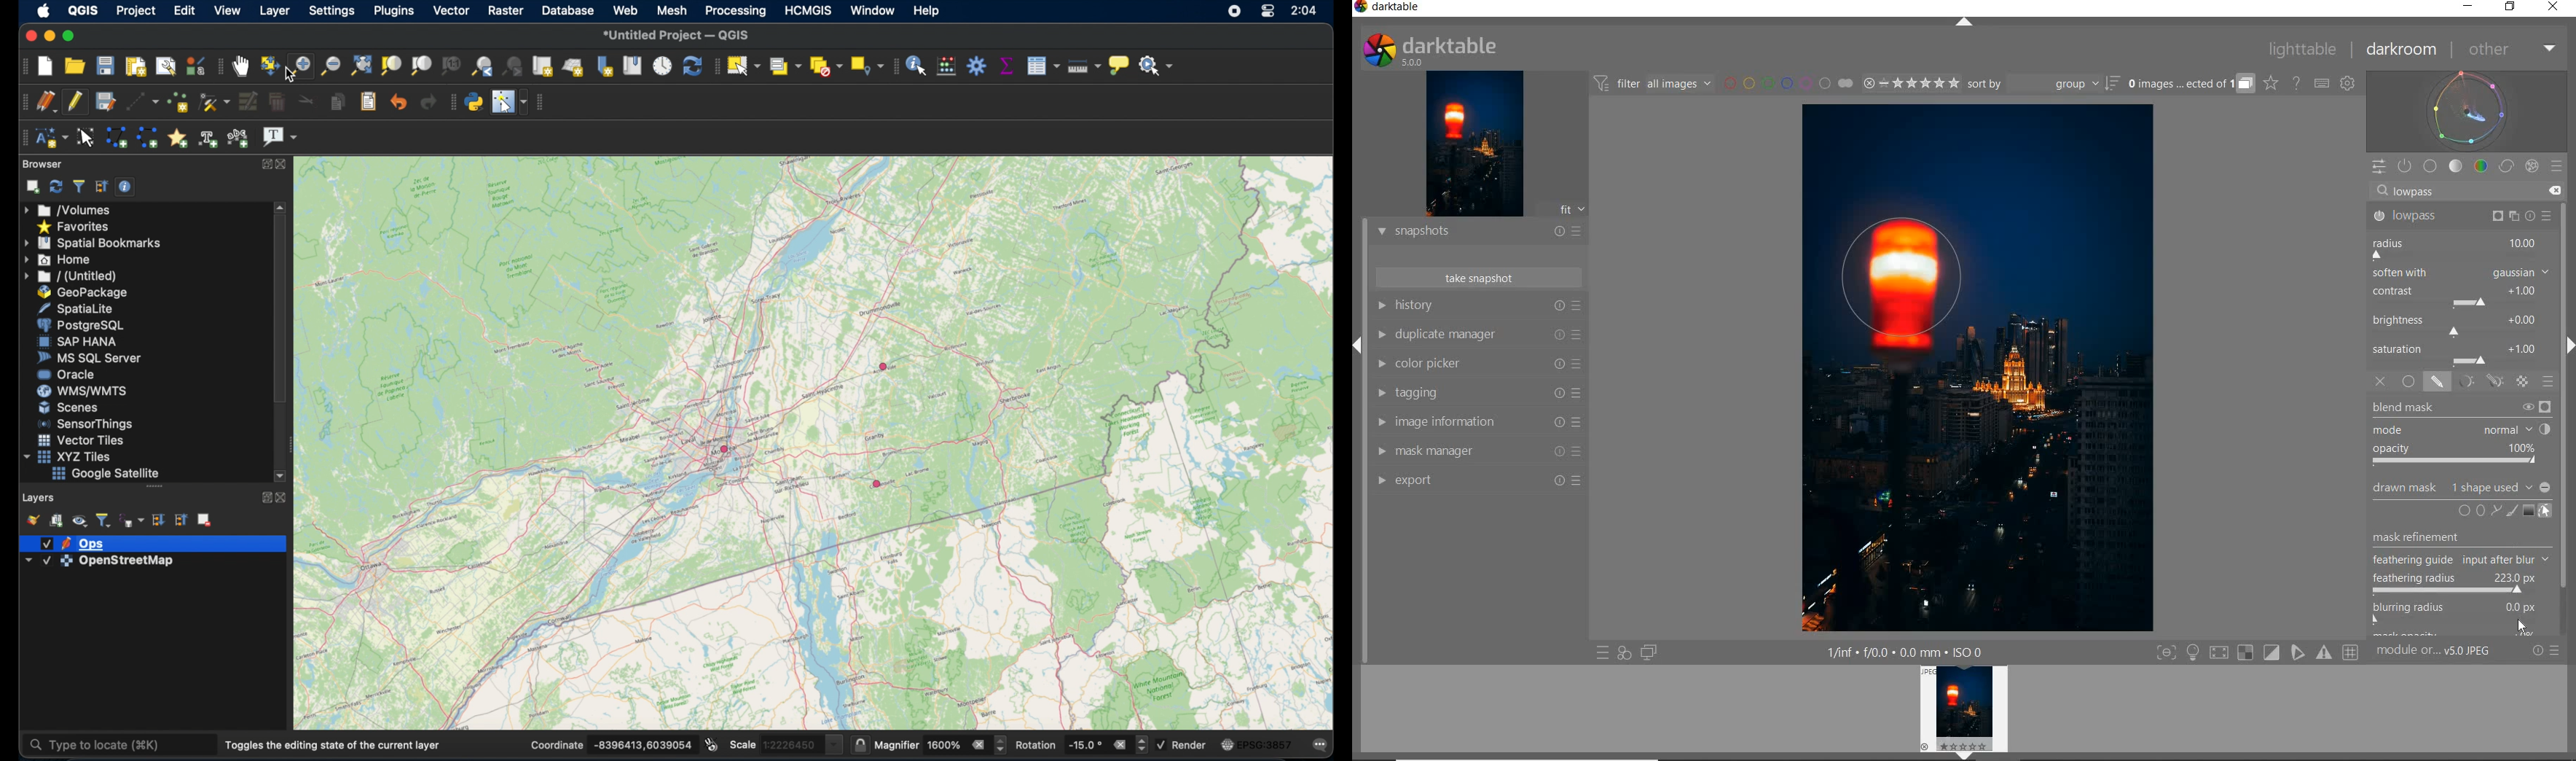  Describe the element at coordinates (32, 519) in the screenshot. I see `open layer styling panel` at that location.